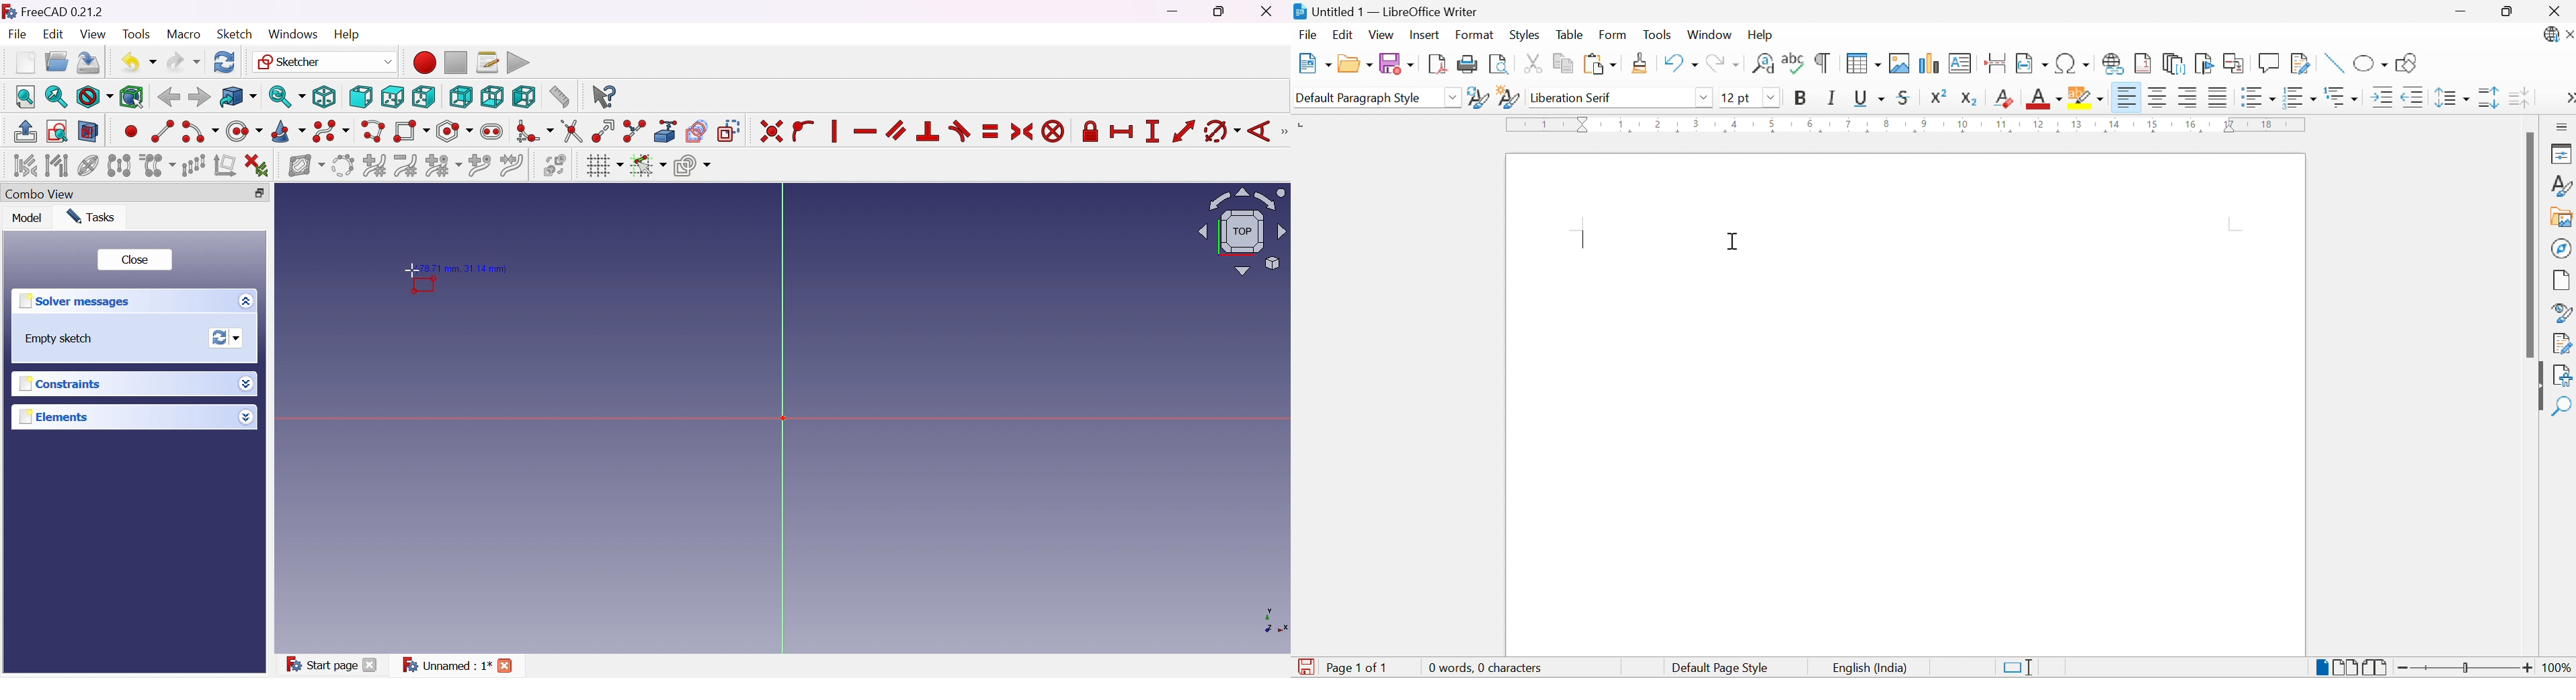  Describe the element at coordinates (2563, 313) in the screenshot. I see `Style Inspector` at that location.